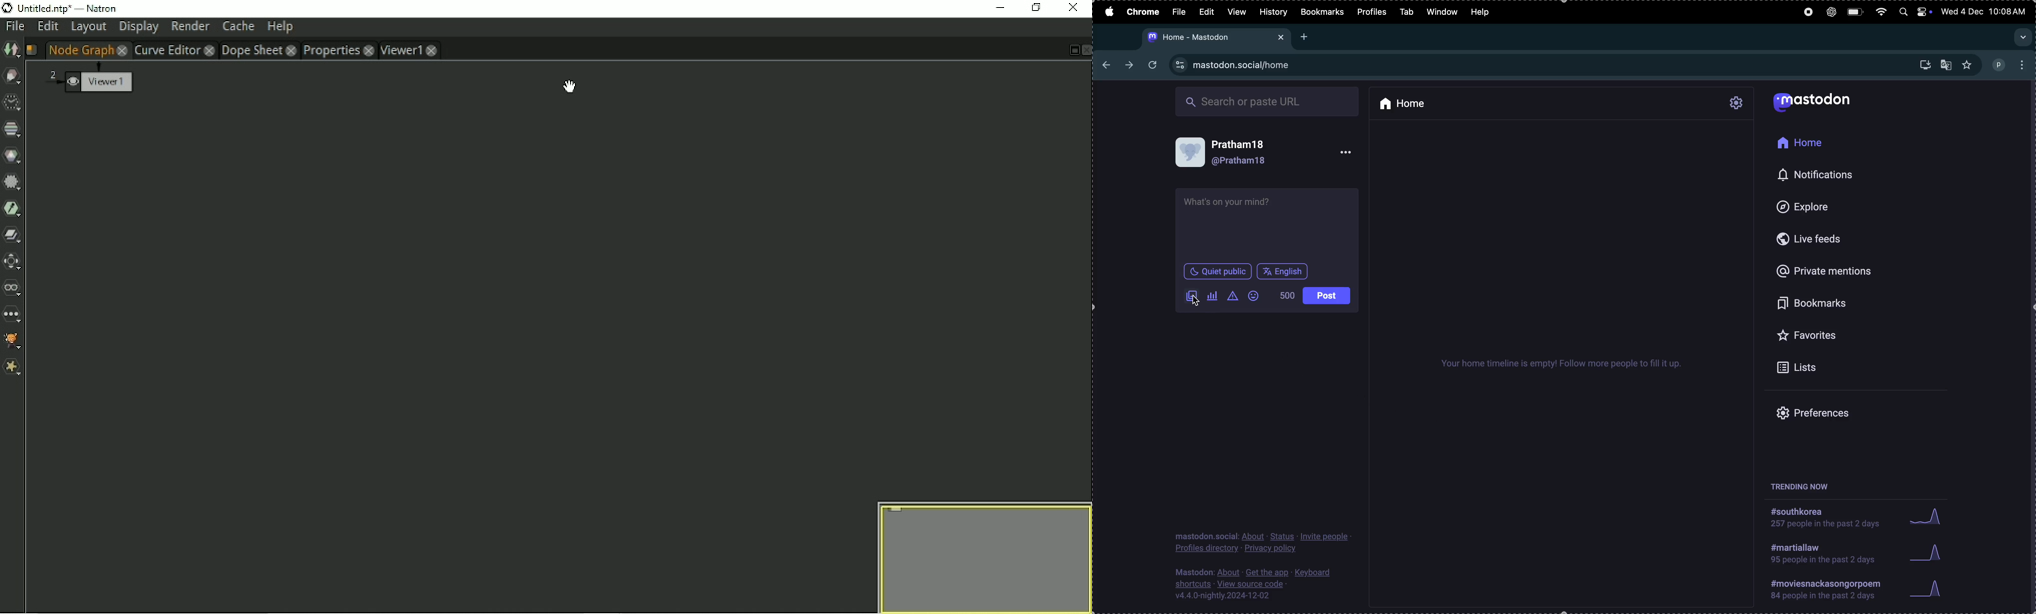 The width and height of the screenshot is (2044, 616). What do you see at coordinates (1823, 592) in the screenshot?
I see `#moviessancforpoem` at bounding box center [1823, 592].